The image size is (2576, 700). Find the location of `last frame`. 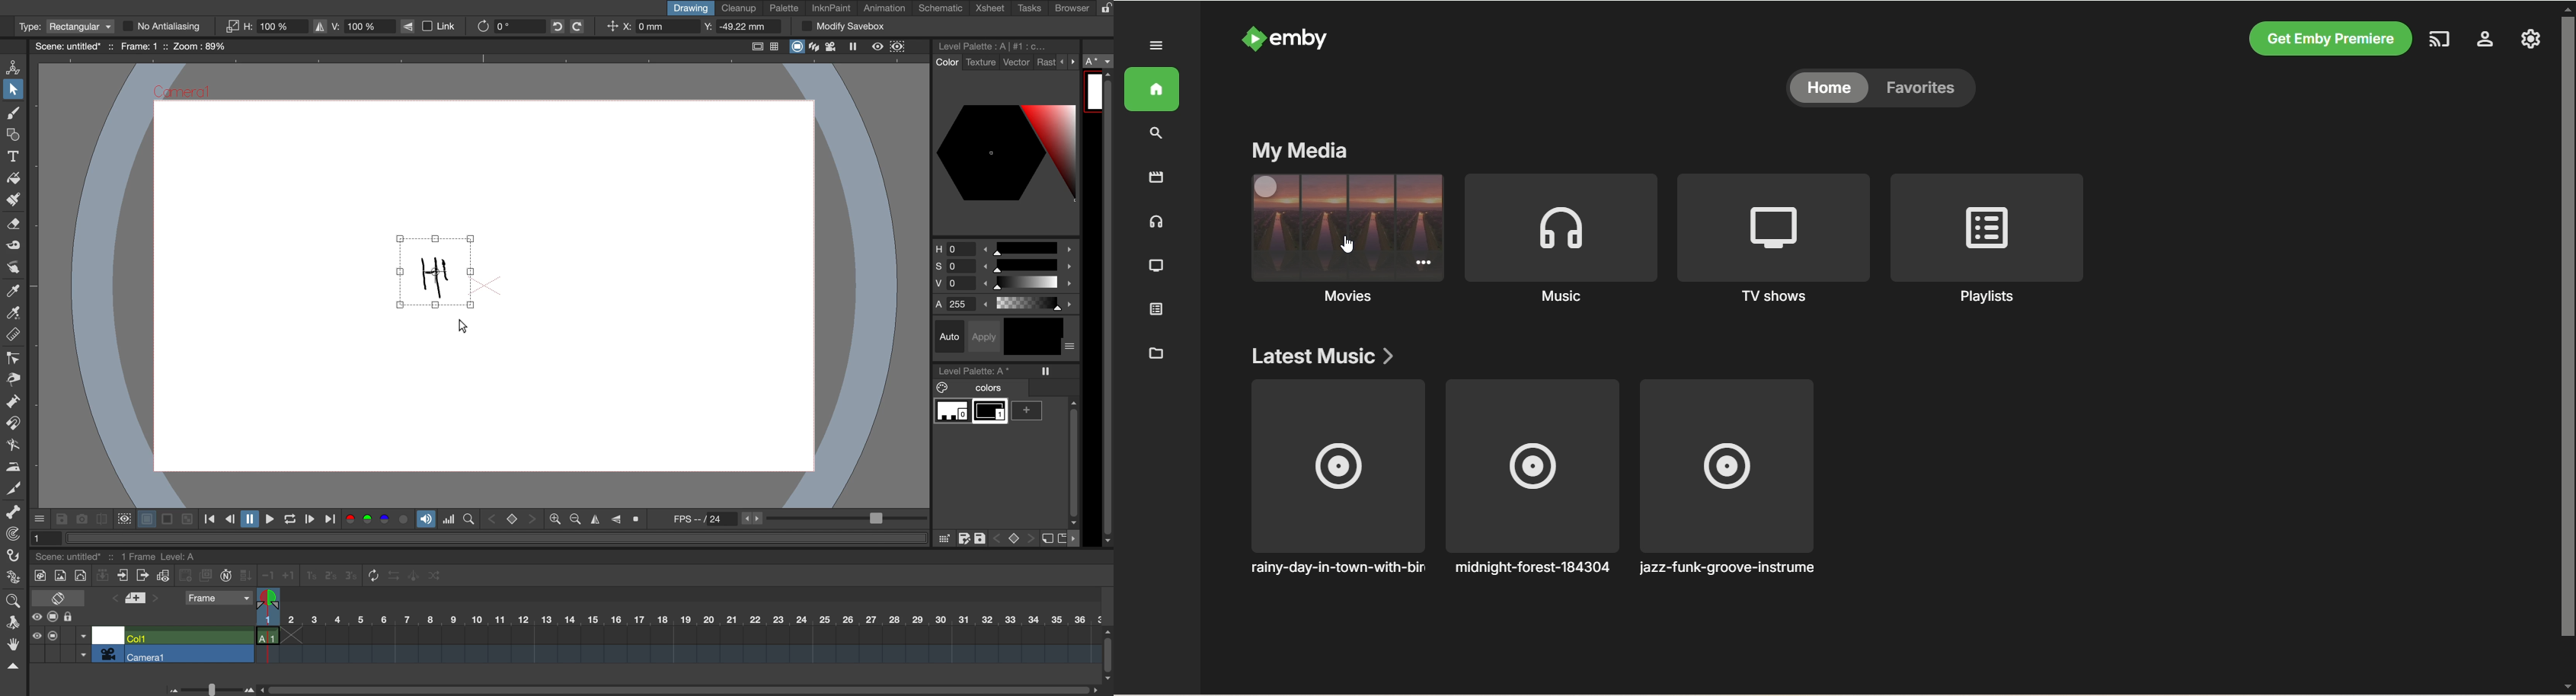

last frame is located at coordinates (331, 520).